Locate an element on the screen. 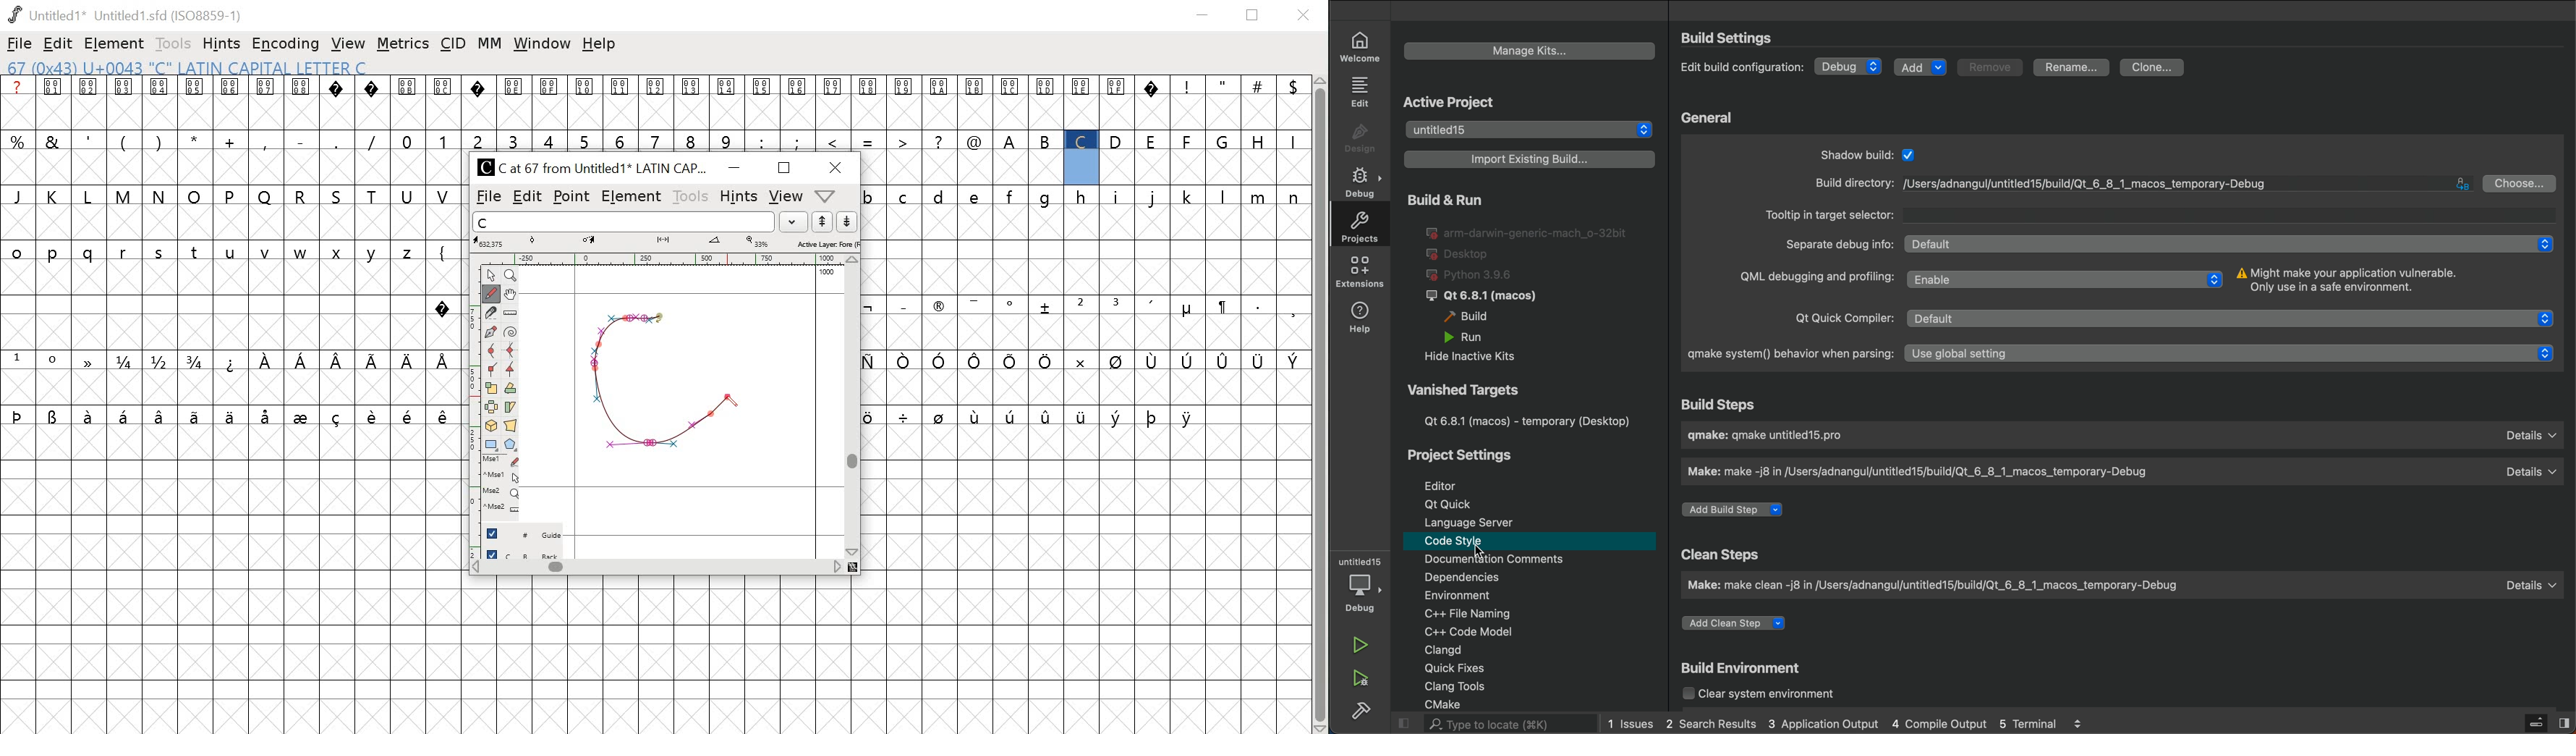 This screenshot has height=756, width=2576. welcome is located at coordinates (1365, 47).